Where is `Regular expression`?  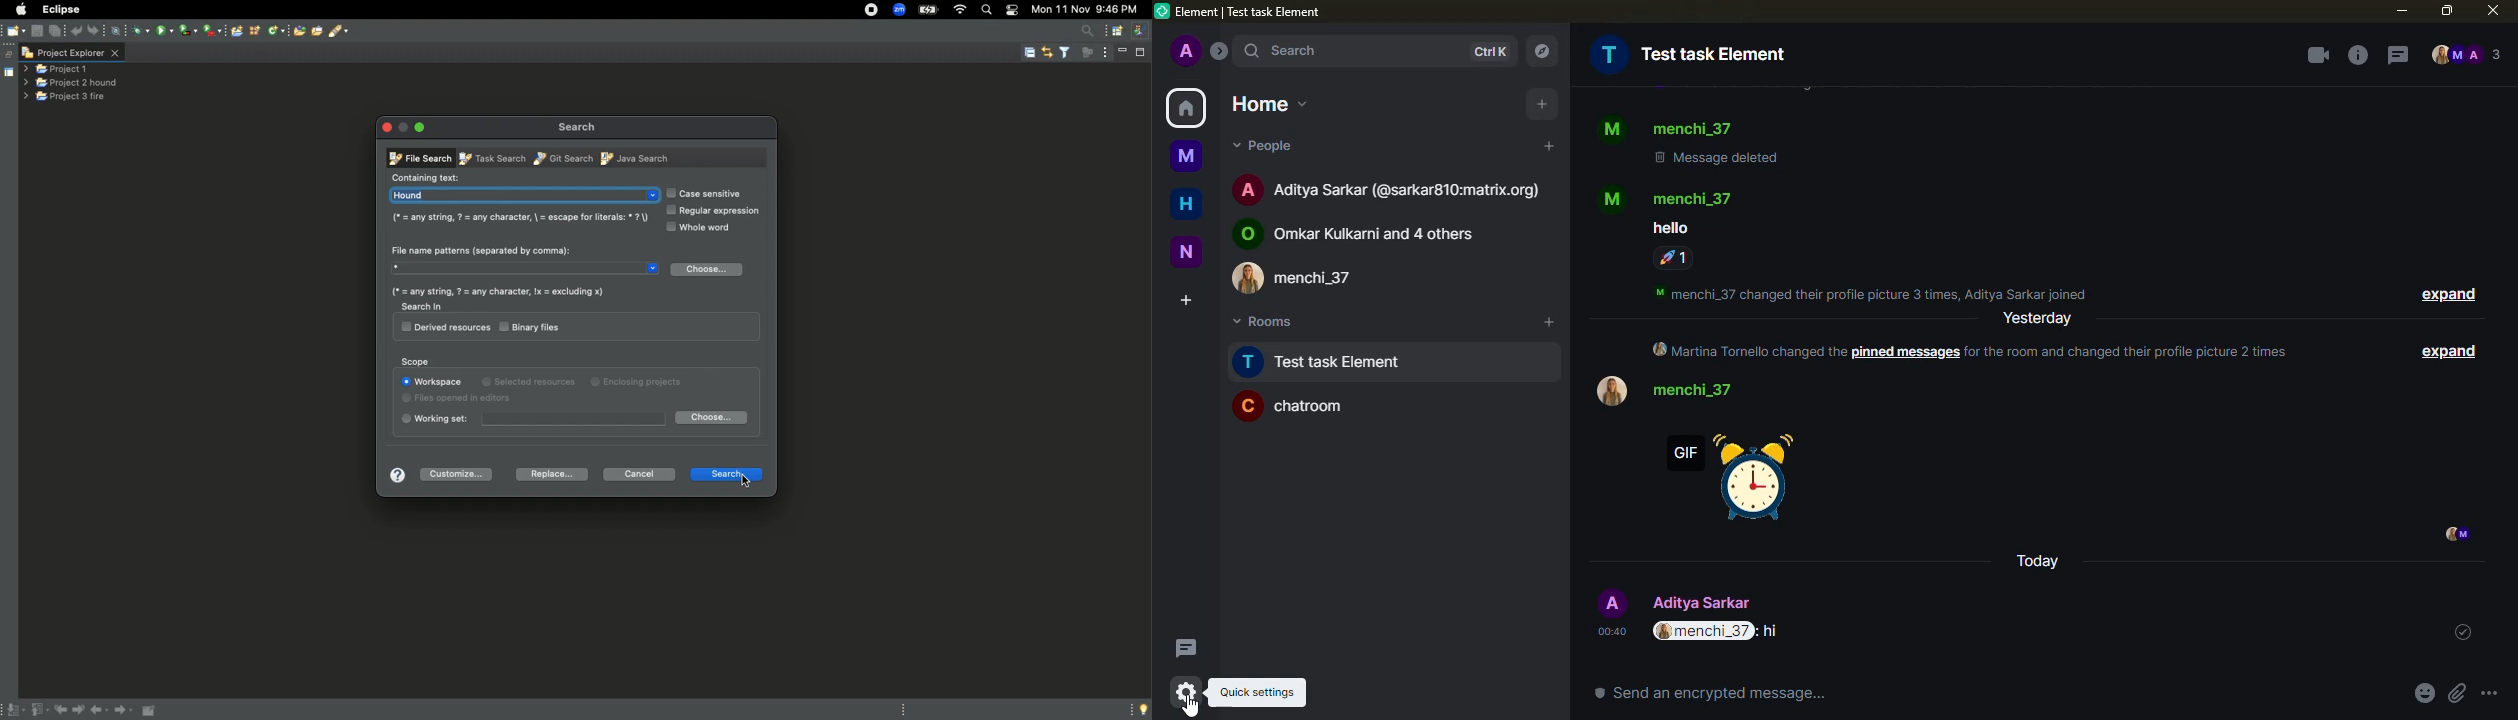 Regular expression is located at coordinates (715, 211).